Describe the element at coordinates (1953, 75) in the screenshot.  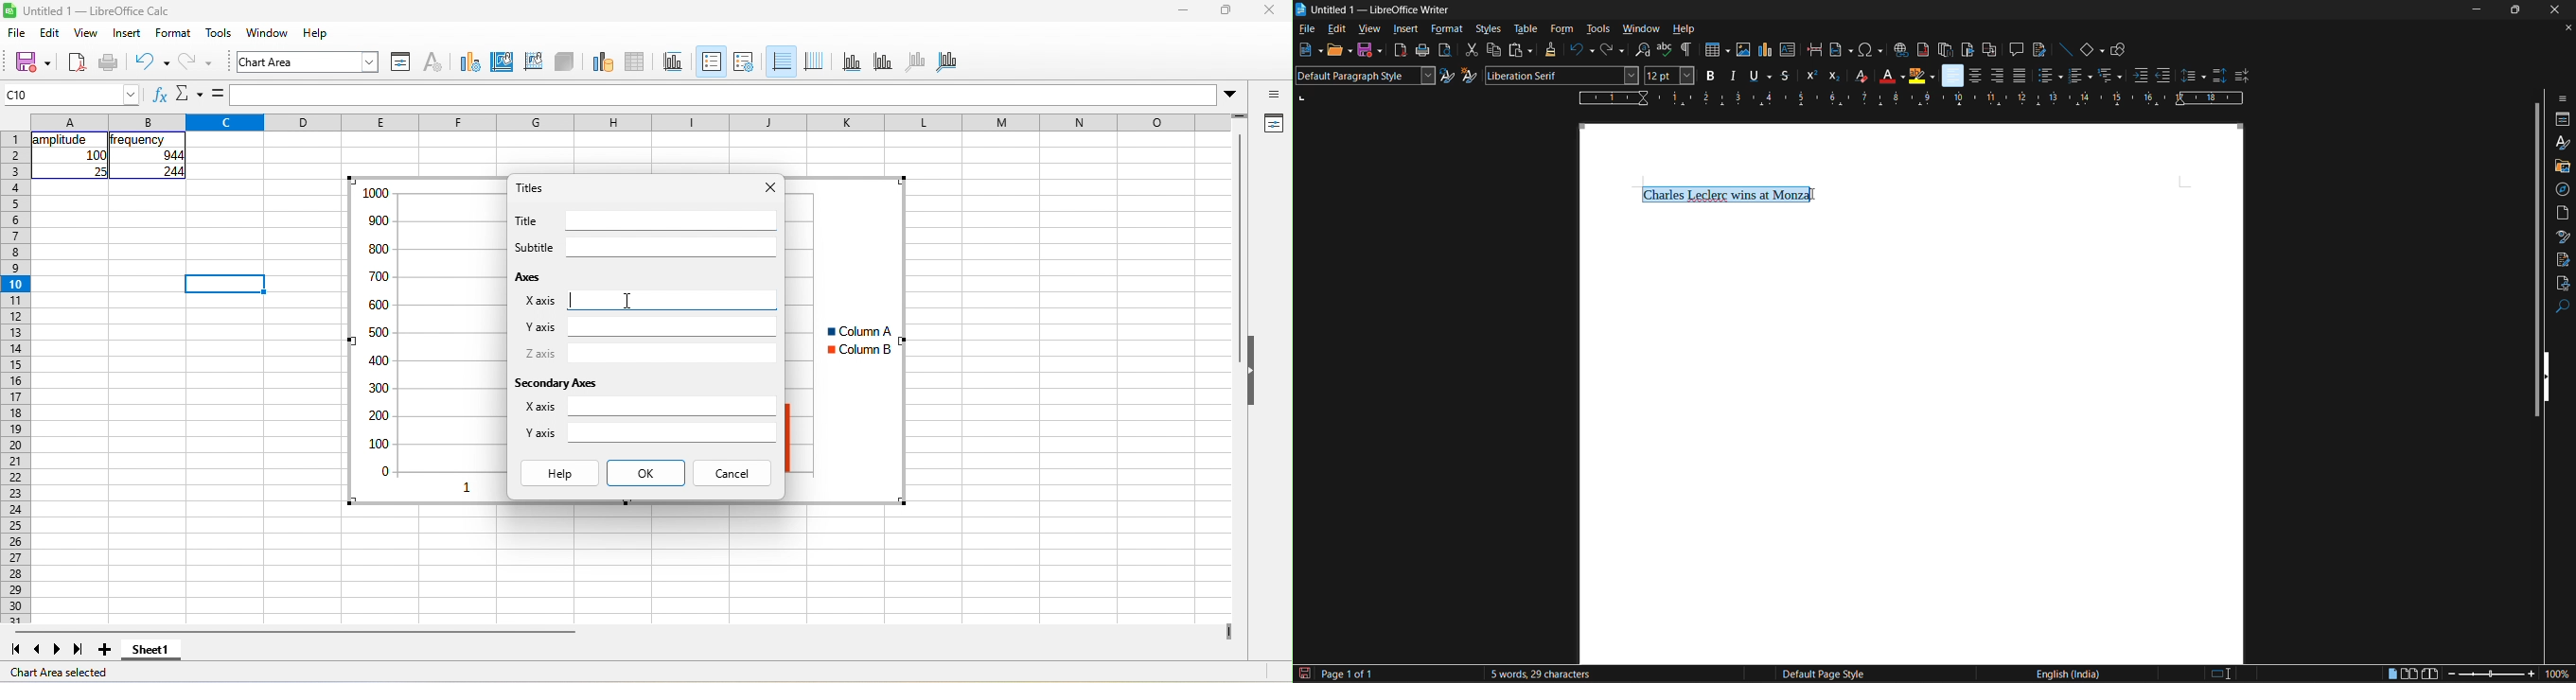
I see `align left` at that location.